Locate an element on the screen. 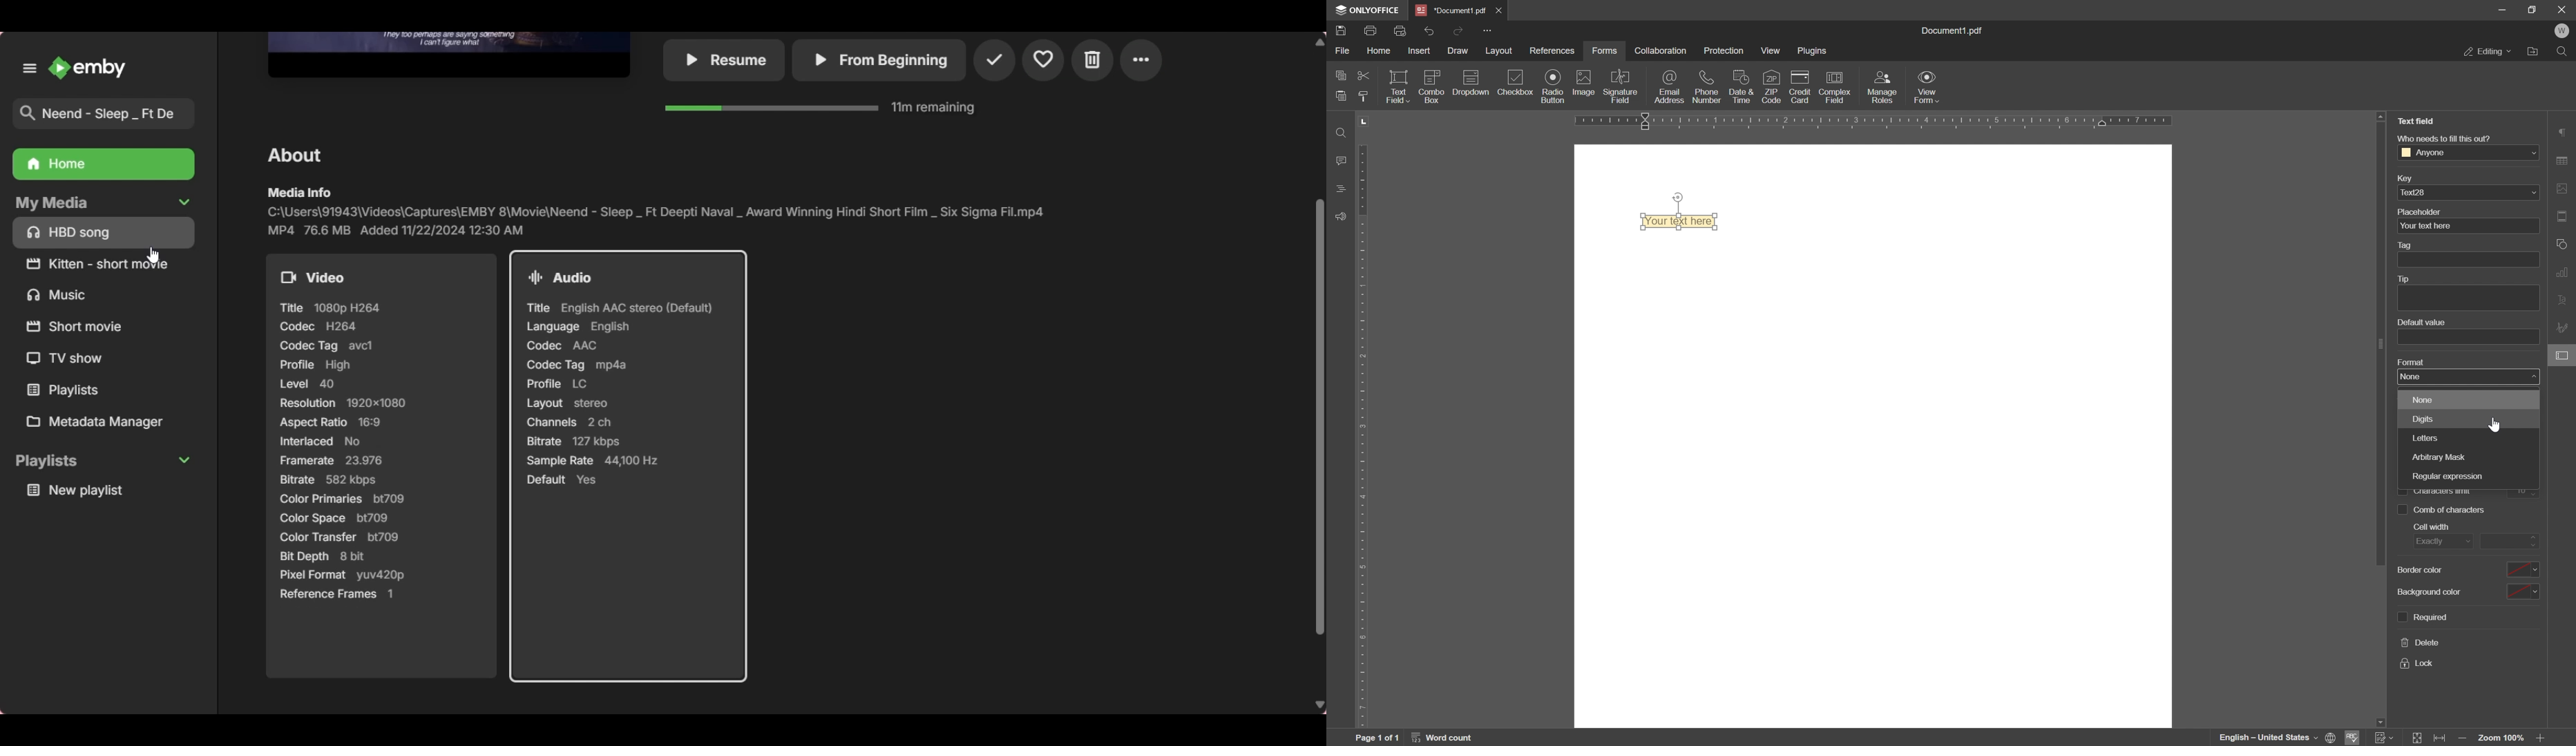 Image resolution: width=2576 pixels, height=756 pixels. default value is located at coordinates (2423, 322).